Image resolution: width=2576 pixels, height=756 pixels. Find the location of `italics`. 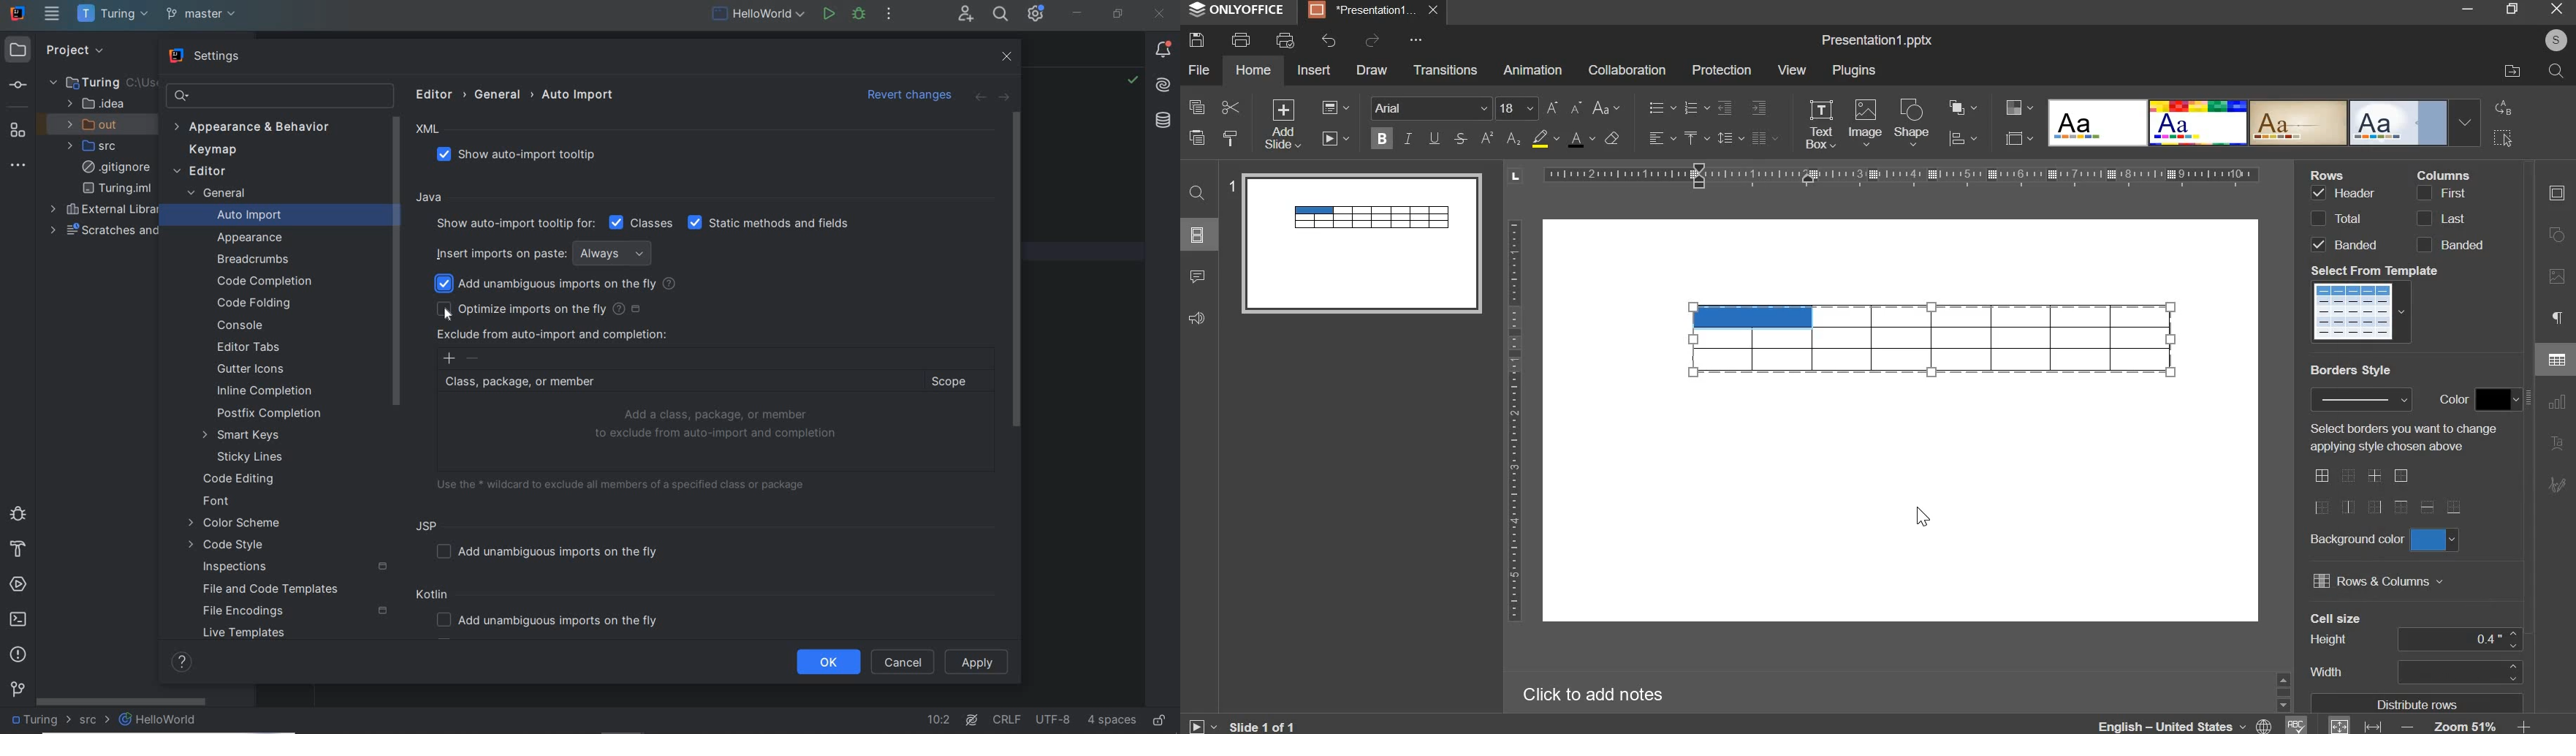

italics is located at coordinates (1407, 137).